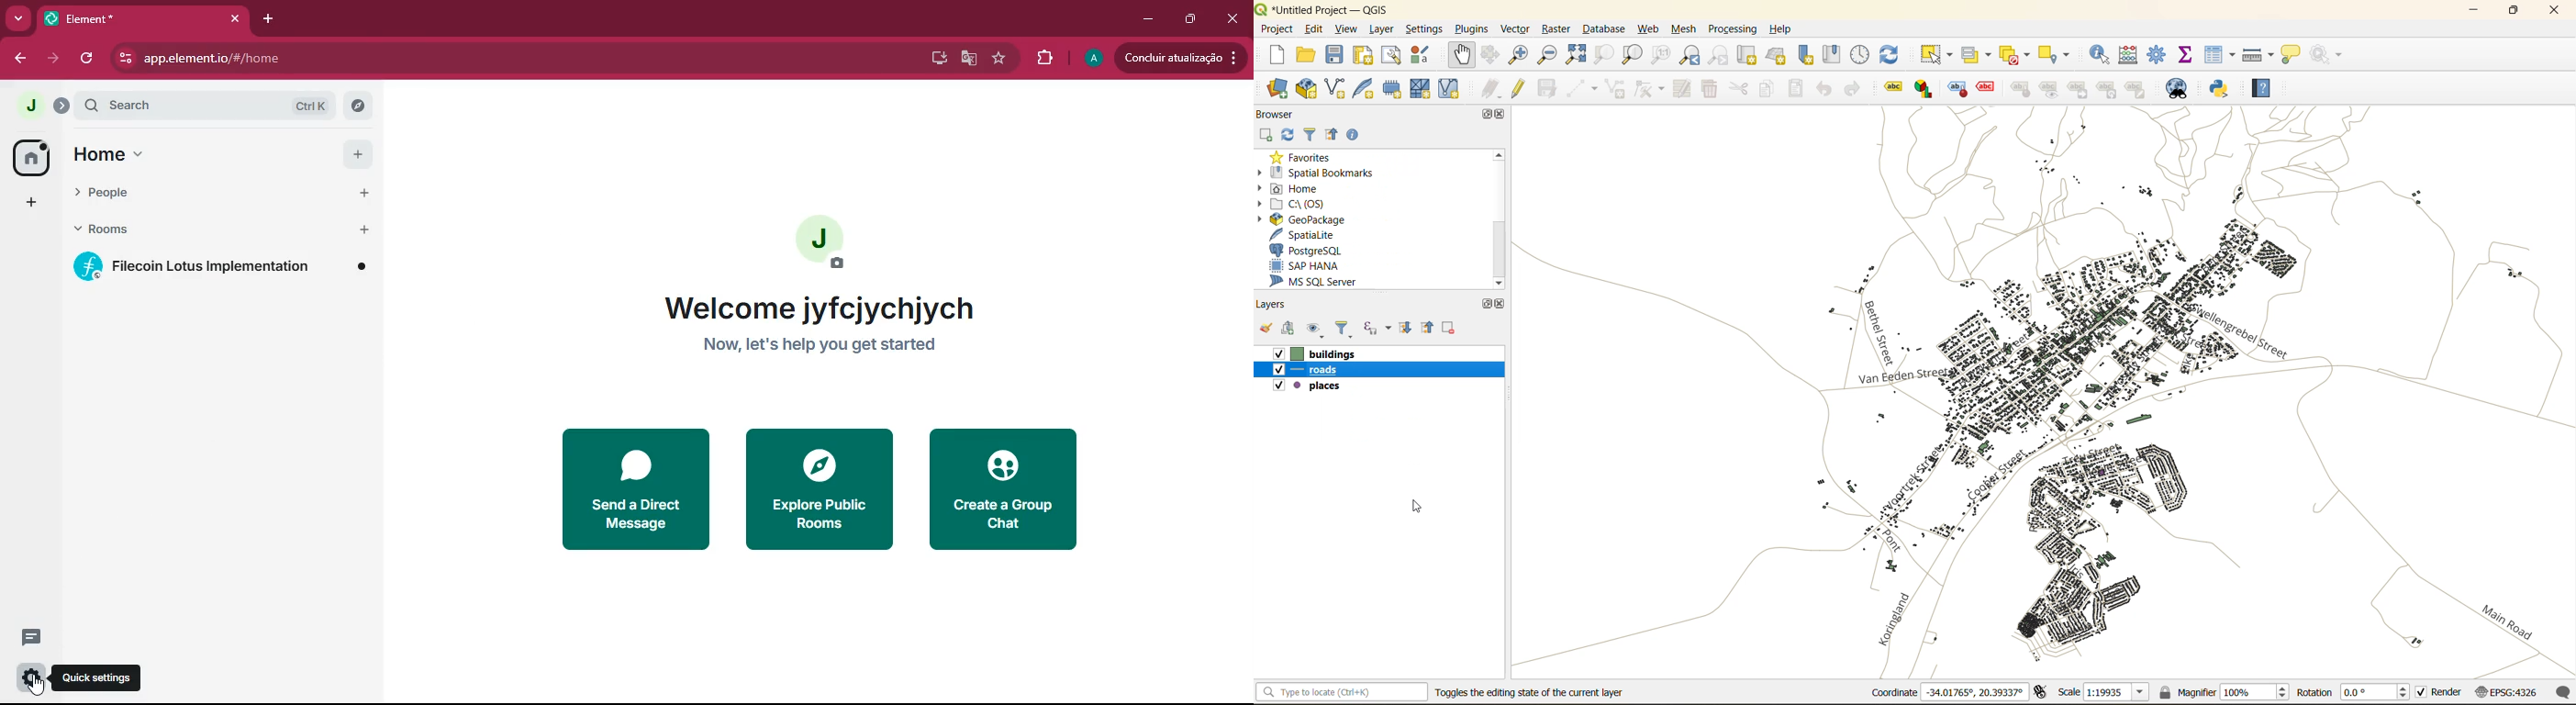 The width and height of the screenshot is (2576, 728). I want to click on url, so click(324, 59).